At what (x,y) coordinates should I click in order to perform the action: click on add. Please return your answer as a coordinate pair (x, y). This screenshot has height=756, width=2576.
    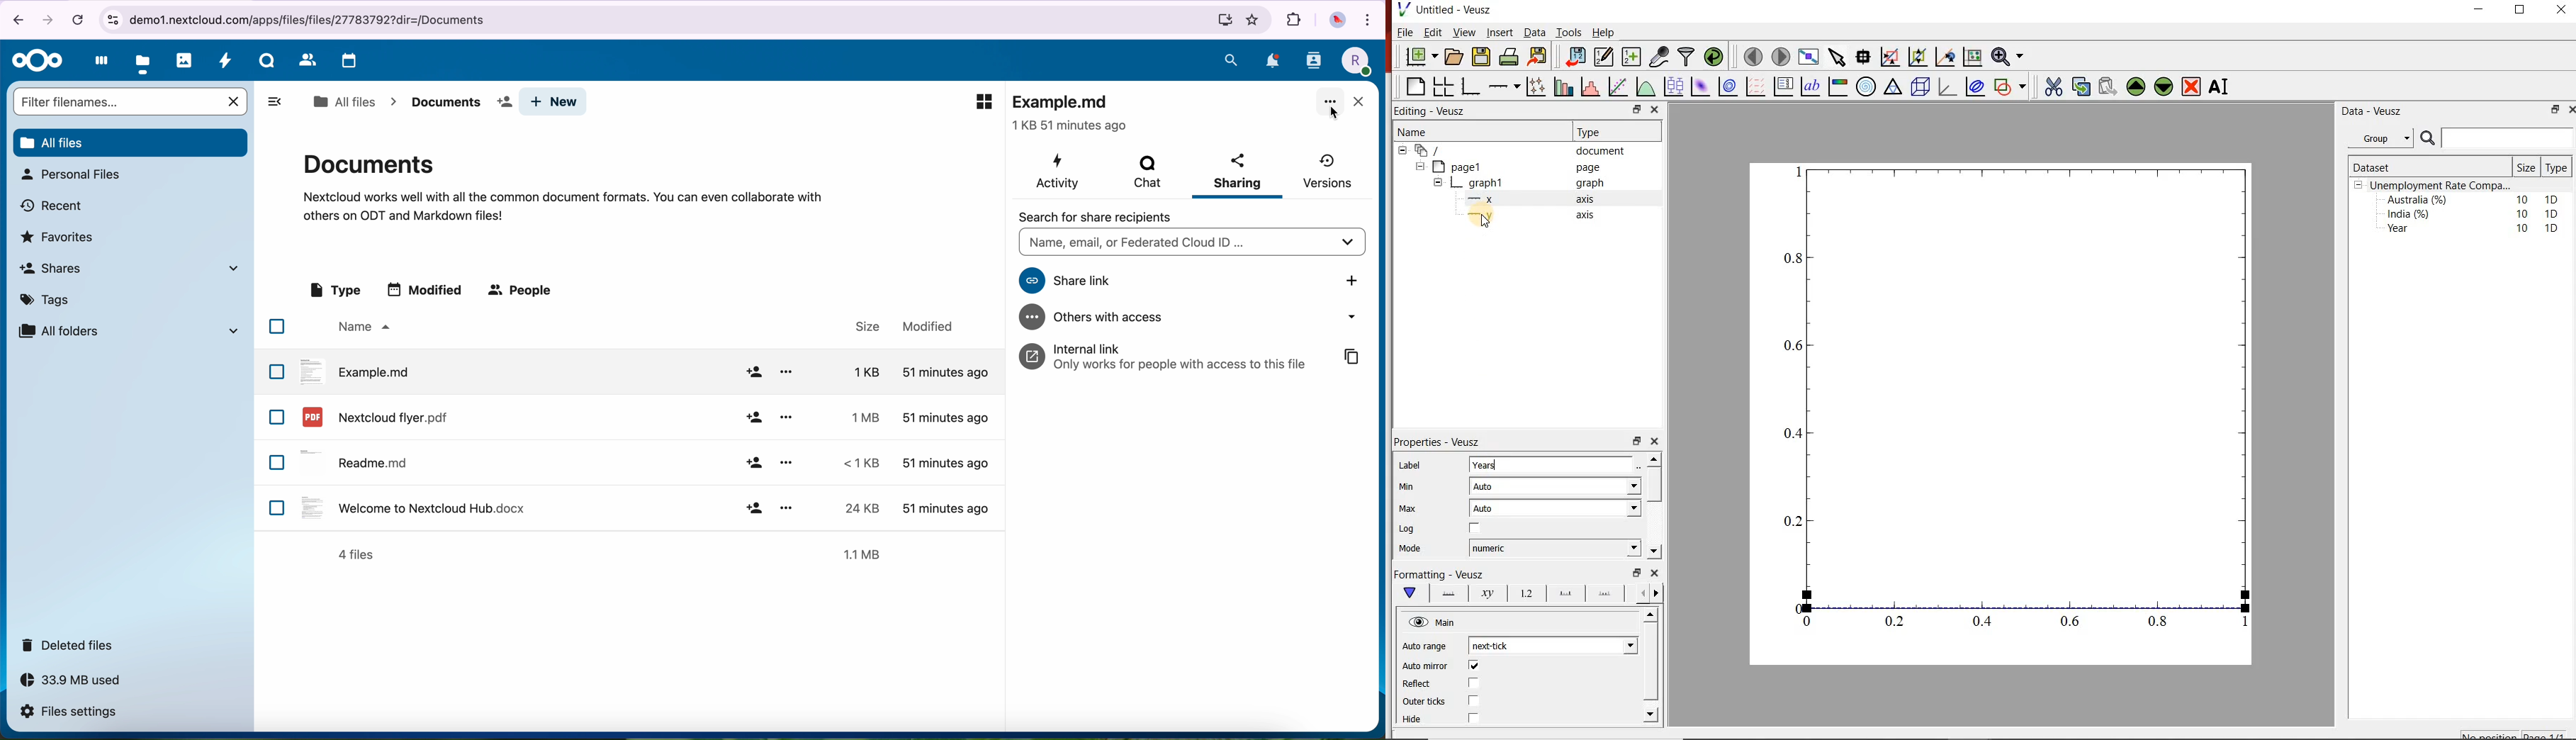
    Looking at the image, I should click on (753, 372).